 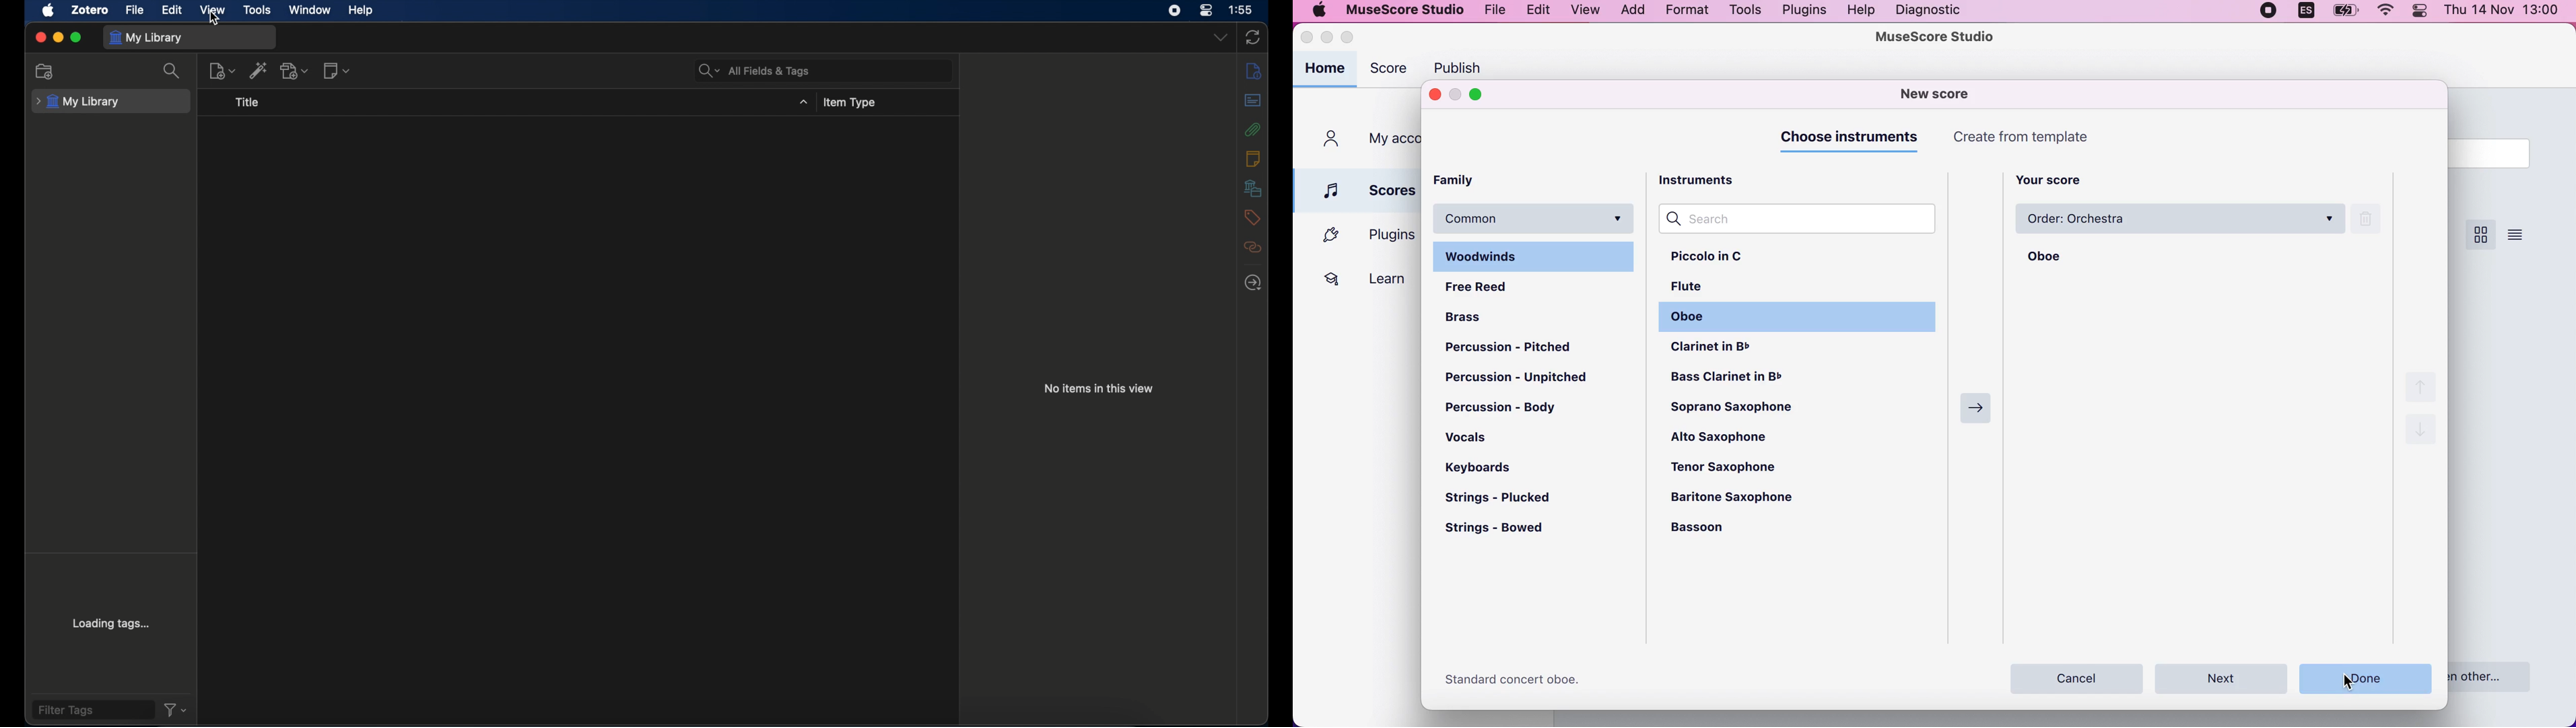 I want to click on new item, so click(x=222, y=70).